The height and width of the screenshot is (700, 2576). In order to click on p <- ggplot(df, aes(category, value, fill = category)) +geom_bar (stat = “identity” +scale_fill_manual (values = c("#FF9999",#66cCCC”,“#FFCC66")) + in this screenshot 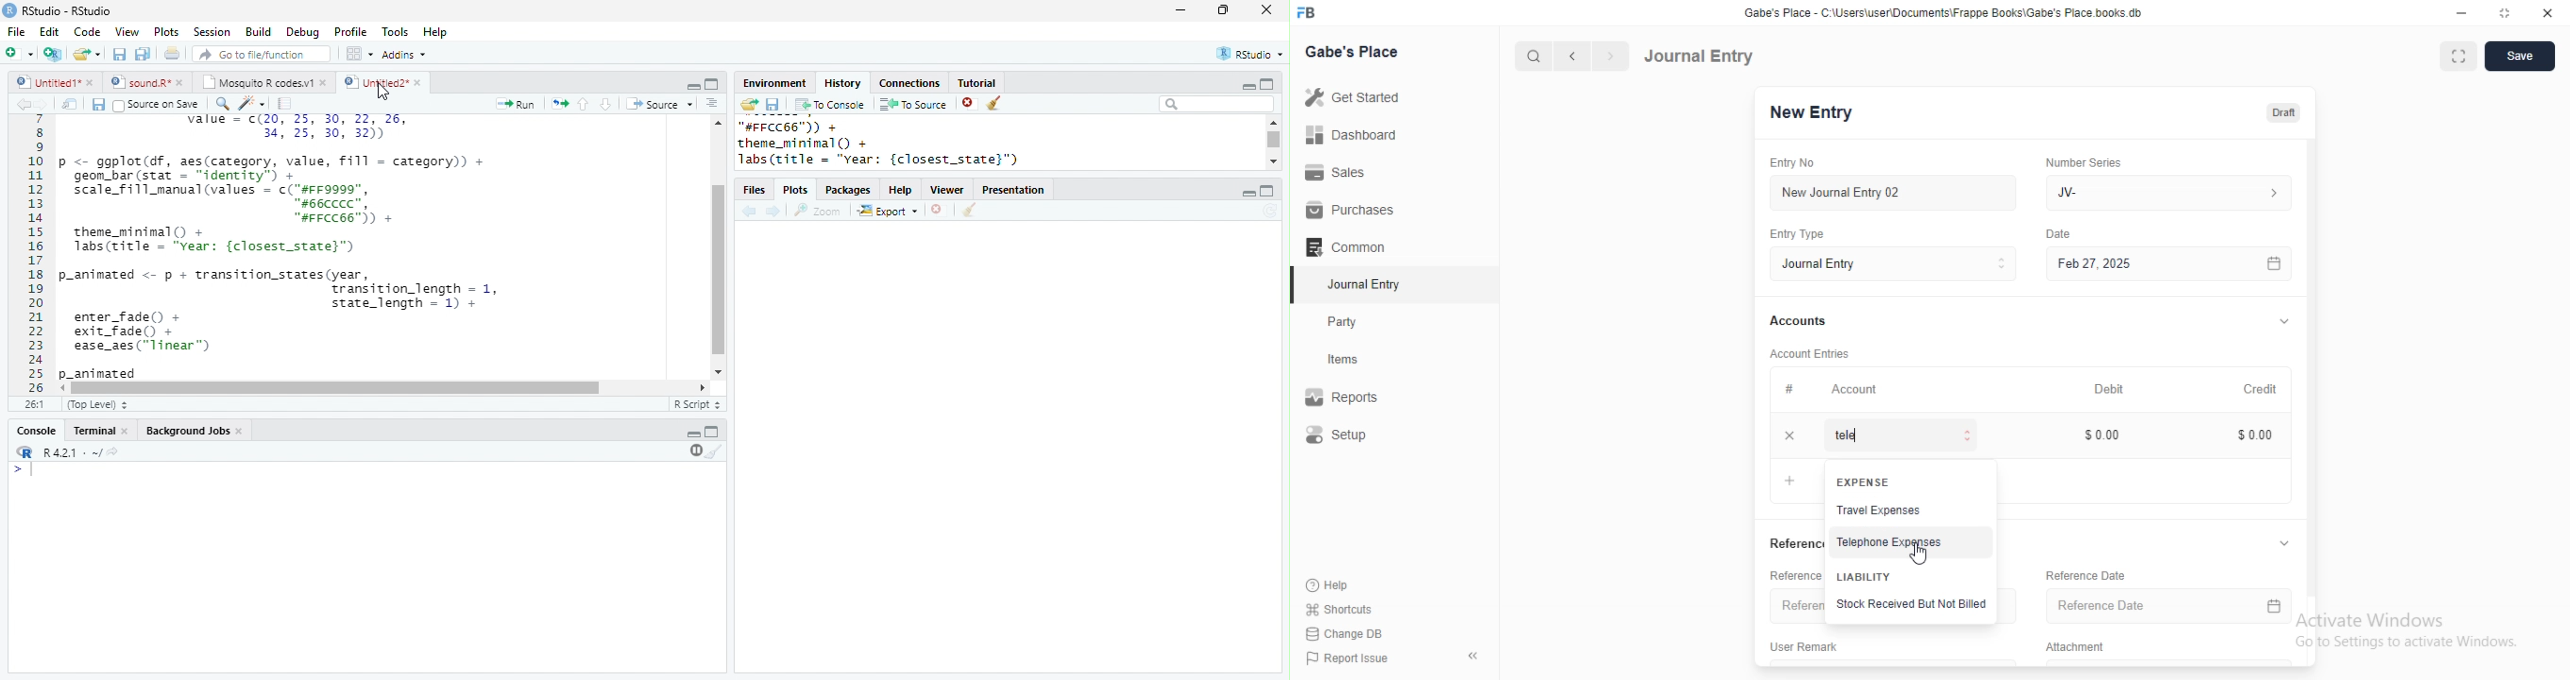, I will do `click(274, 189)`.